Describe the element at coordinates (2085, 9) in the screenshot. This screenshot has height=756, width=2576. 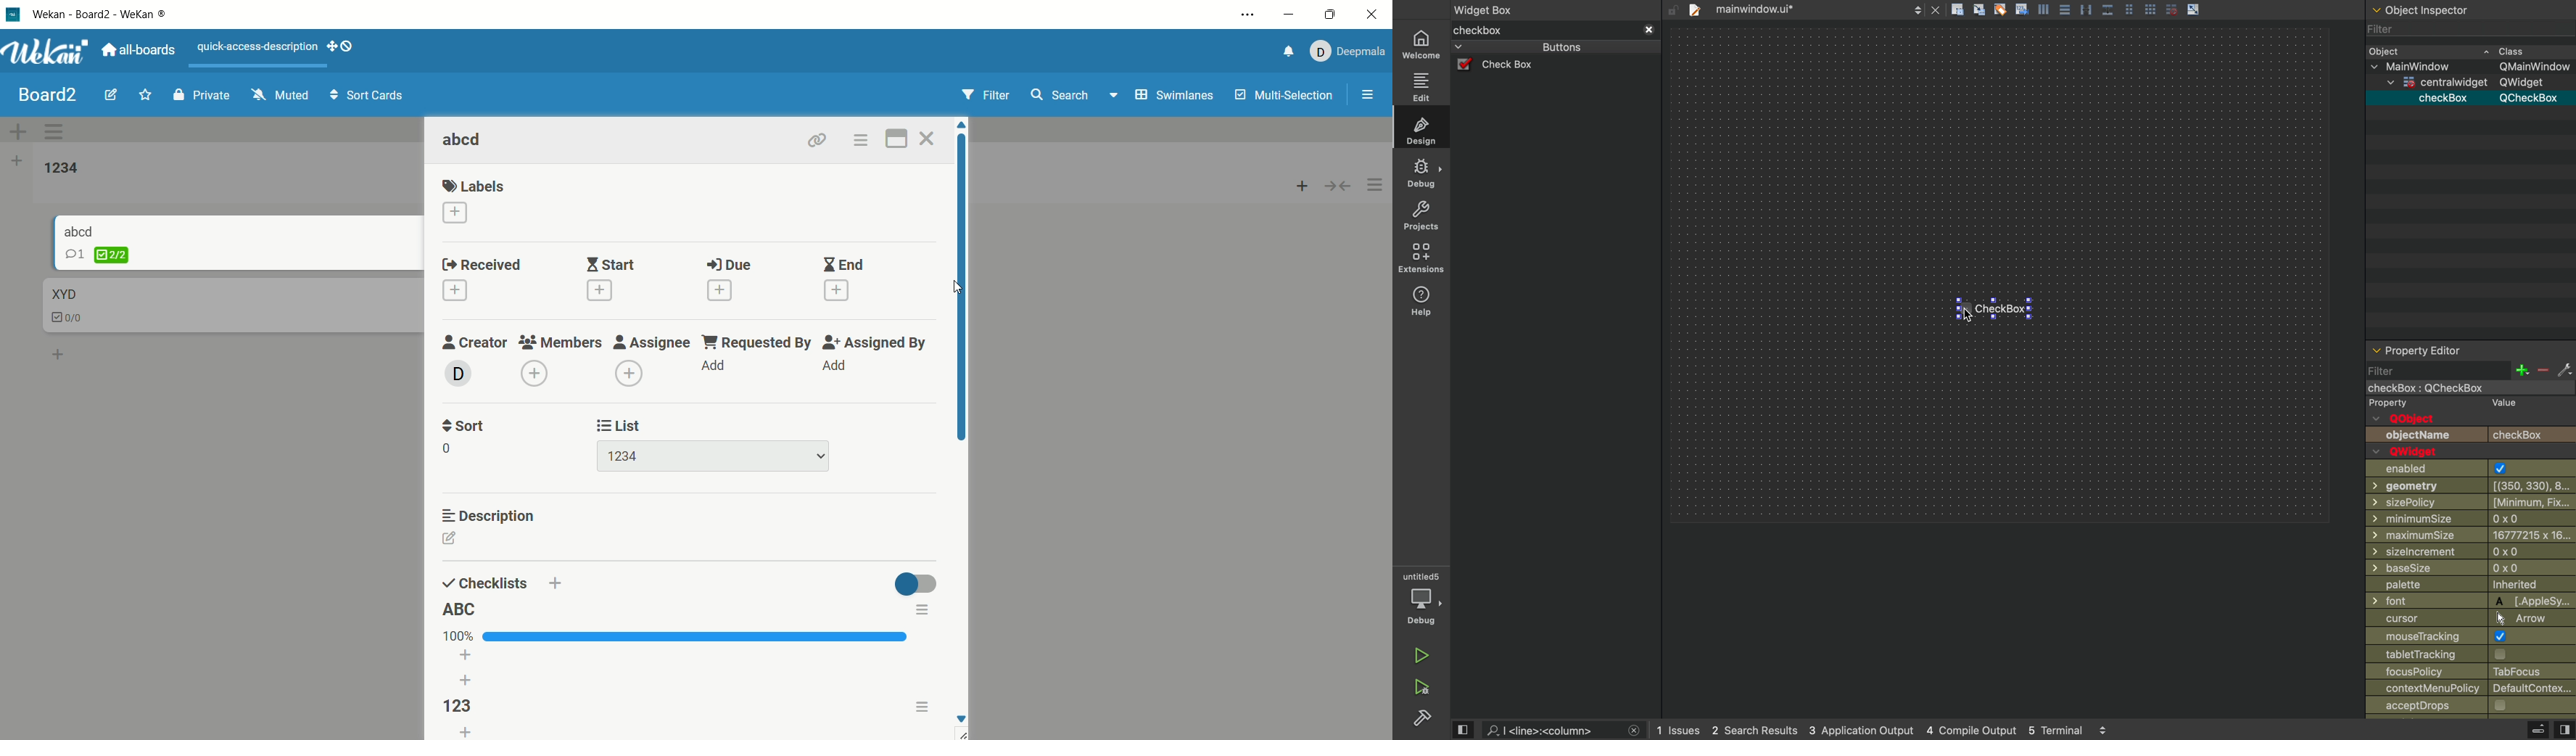
I see `distribute horizontally` at that location.